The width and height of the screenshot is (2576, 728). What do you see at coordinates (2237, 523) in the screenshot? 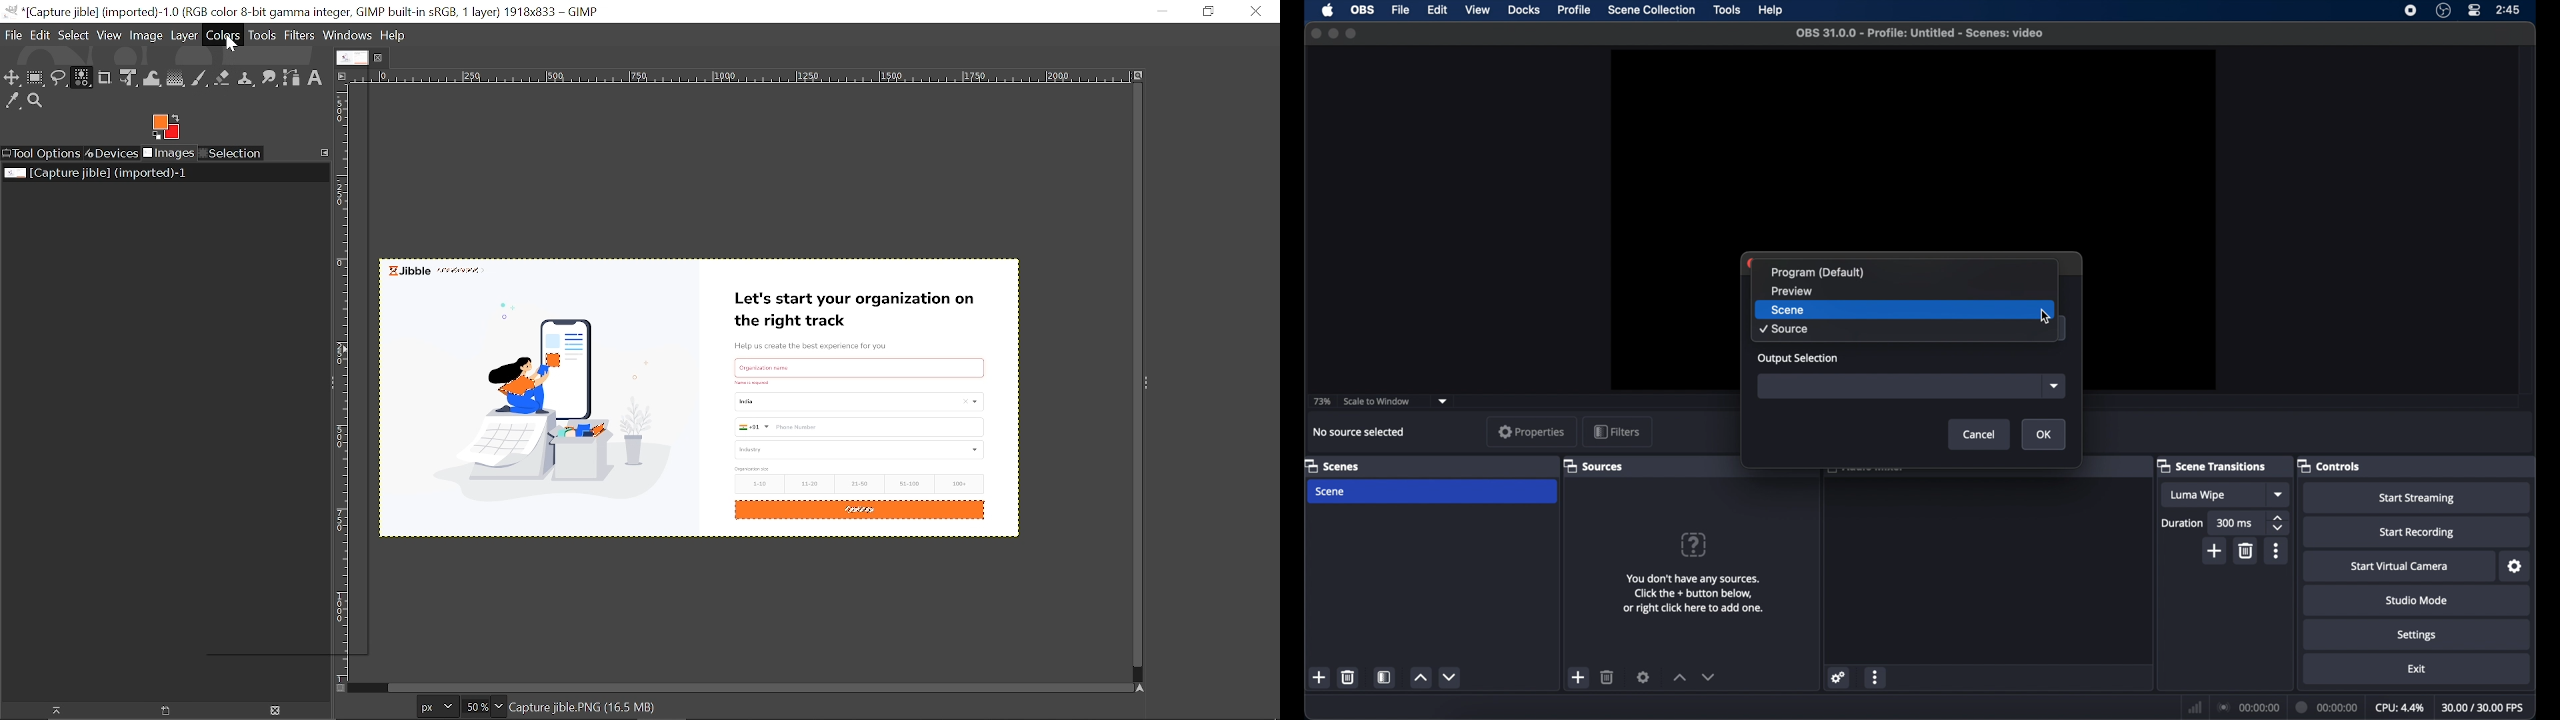
I see `300 ms` at bounding box center [2237, 523].